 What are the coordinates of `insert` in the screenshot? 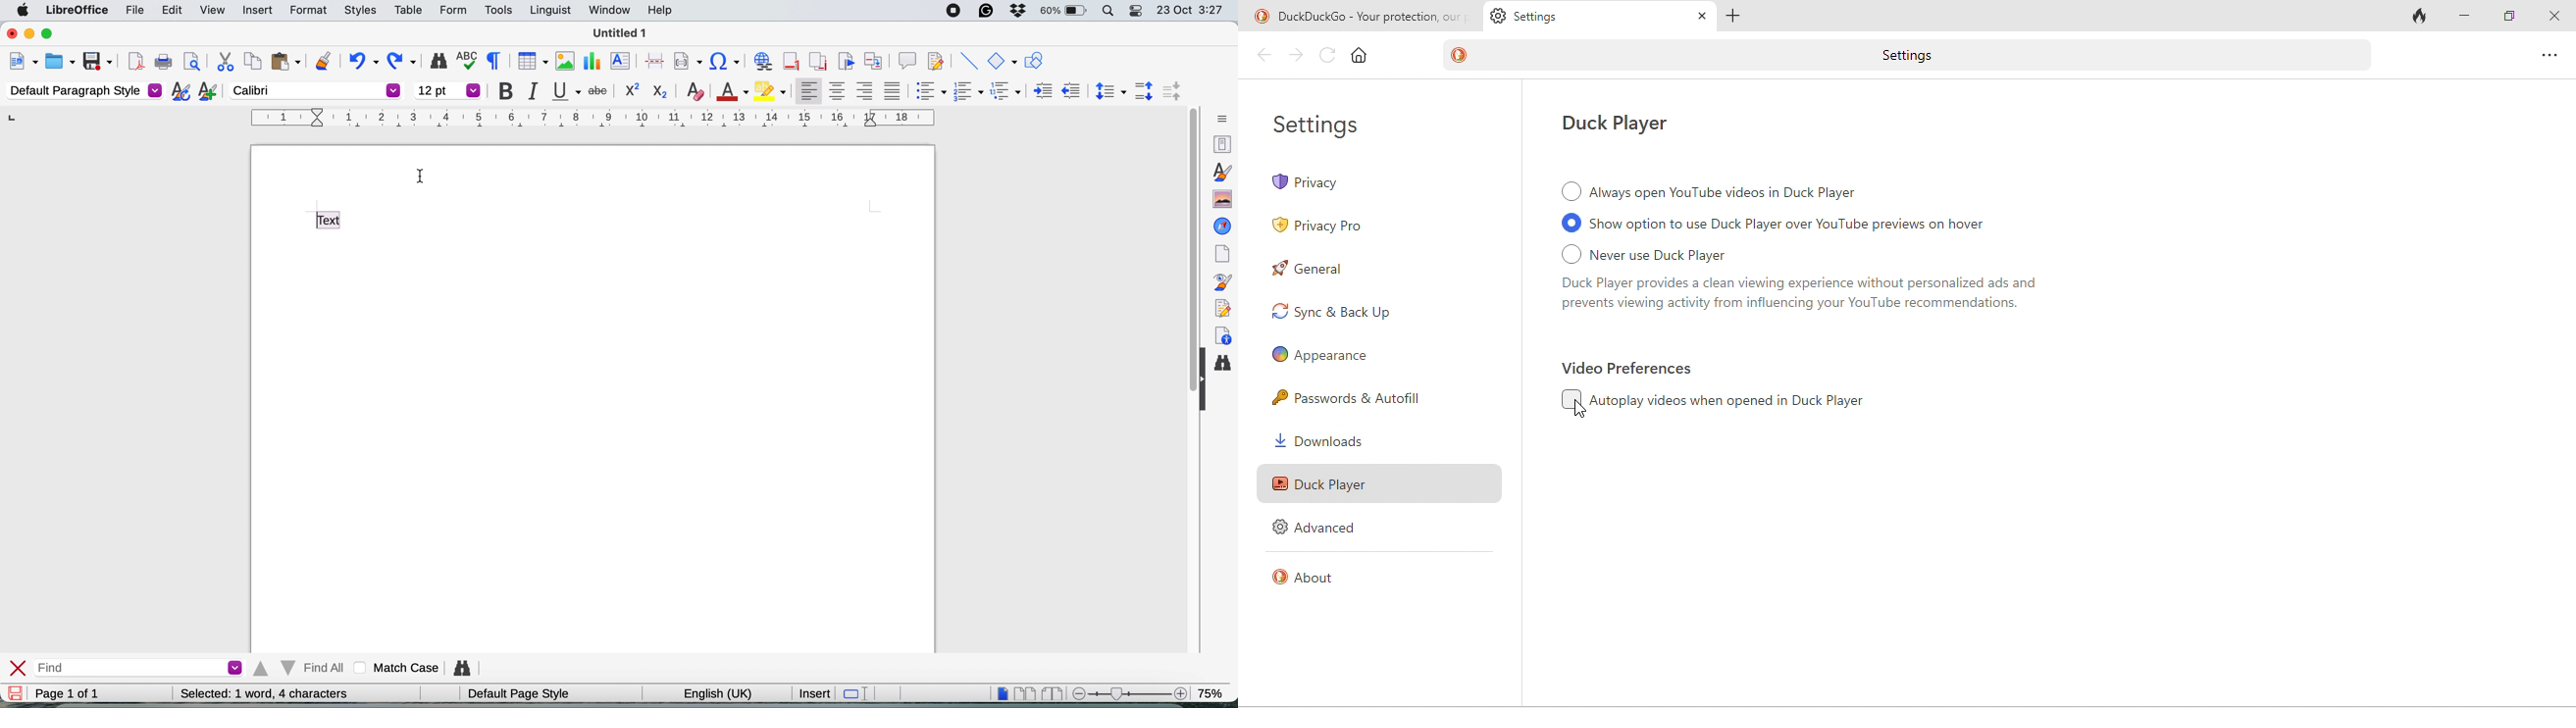 It's located at (814, 693).